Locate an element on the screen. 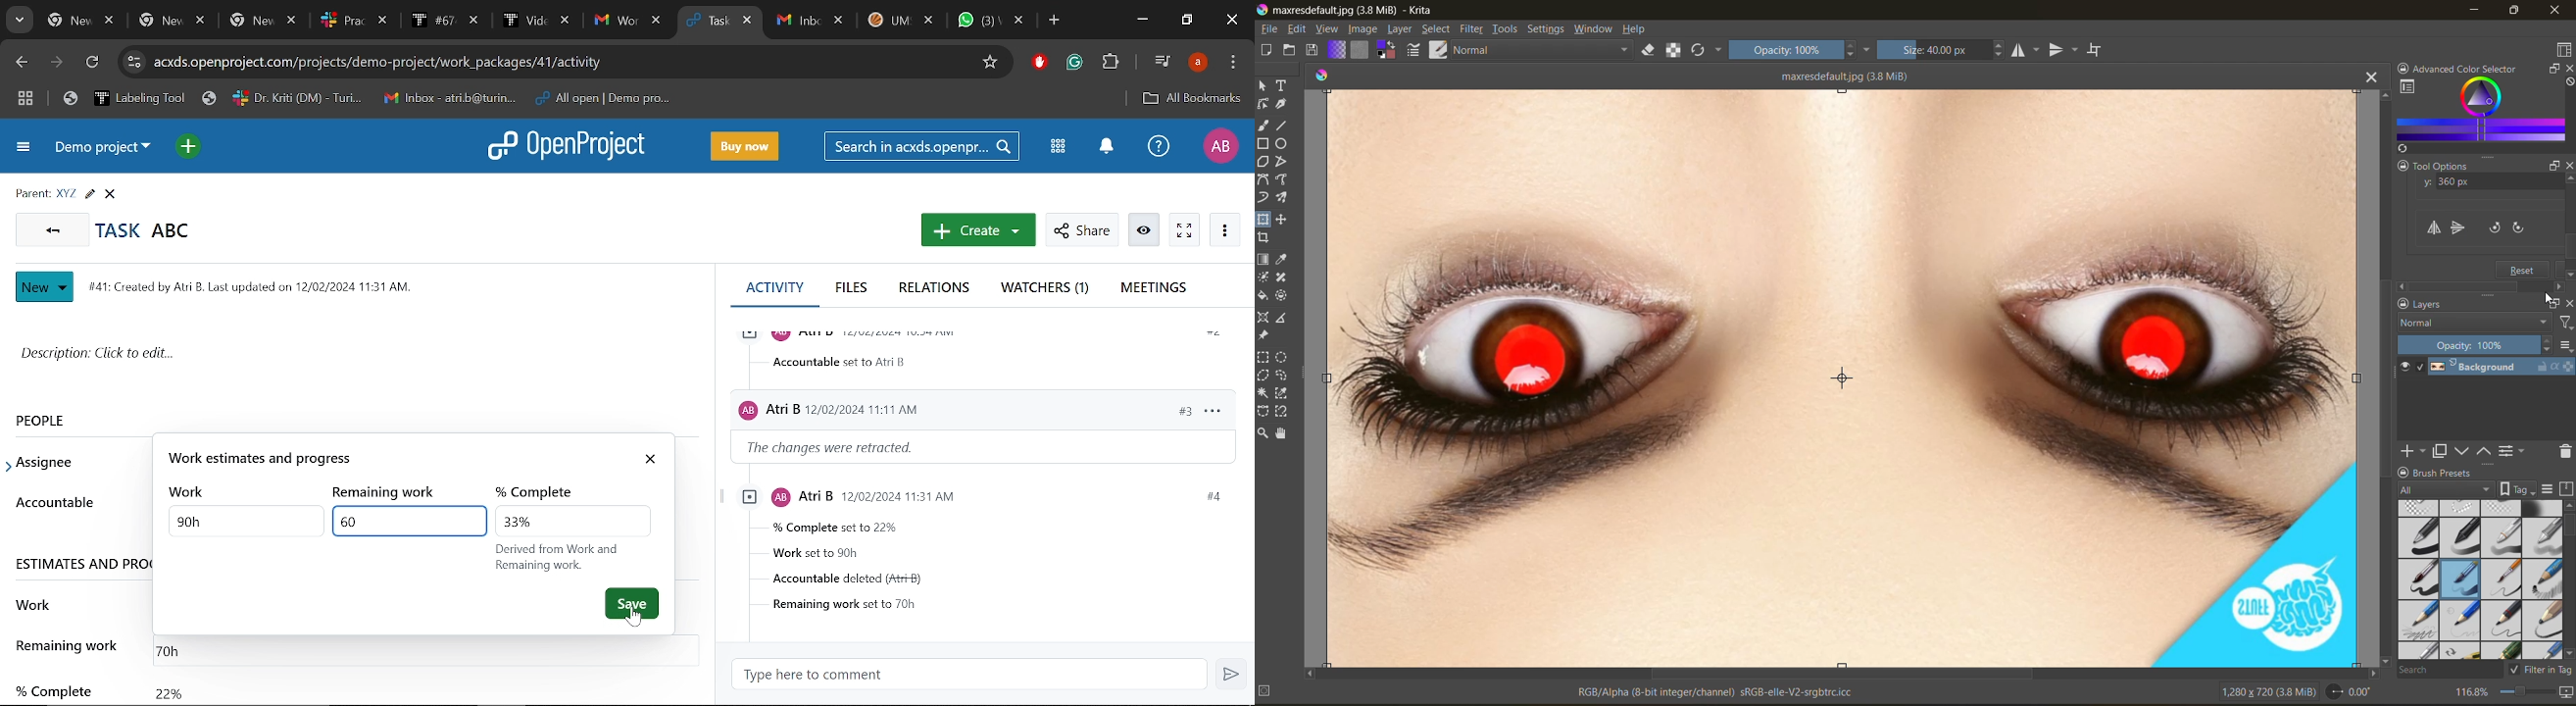  Relations is located at coordinates (934, 289).